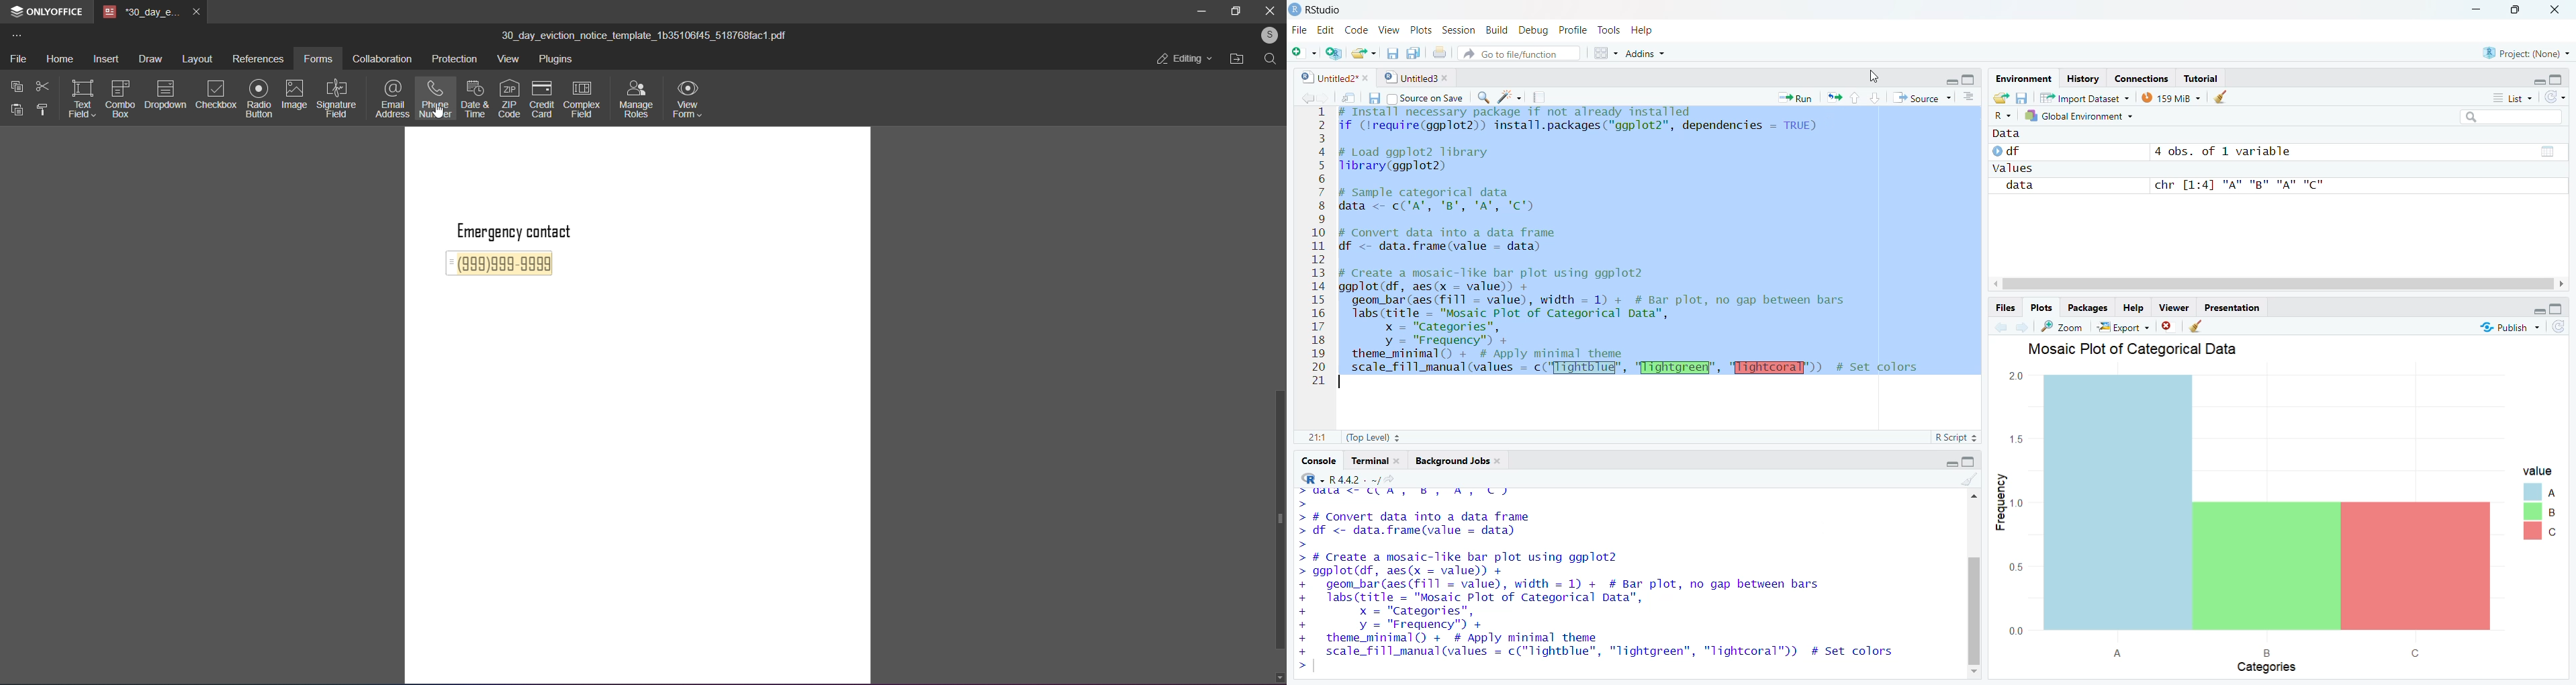 Image resolution: width=2576 pixels, height=700 pixels. What do you see at coordinates (1418, 78) in the screenshot?
I see `Untitled3` at bounding box center [1418, 78].